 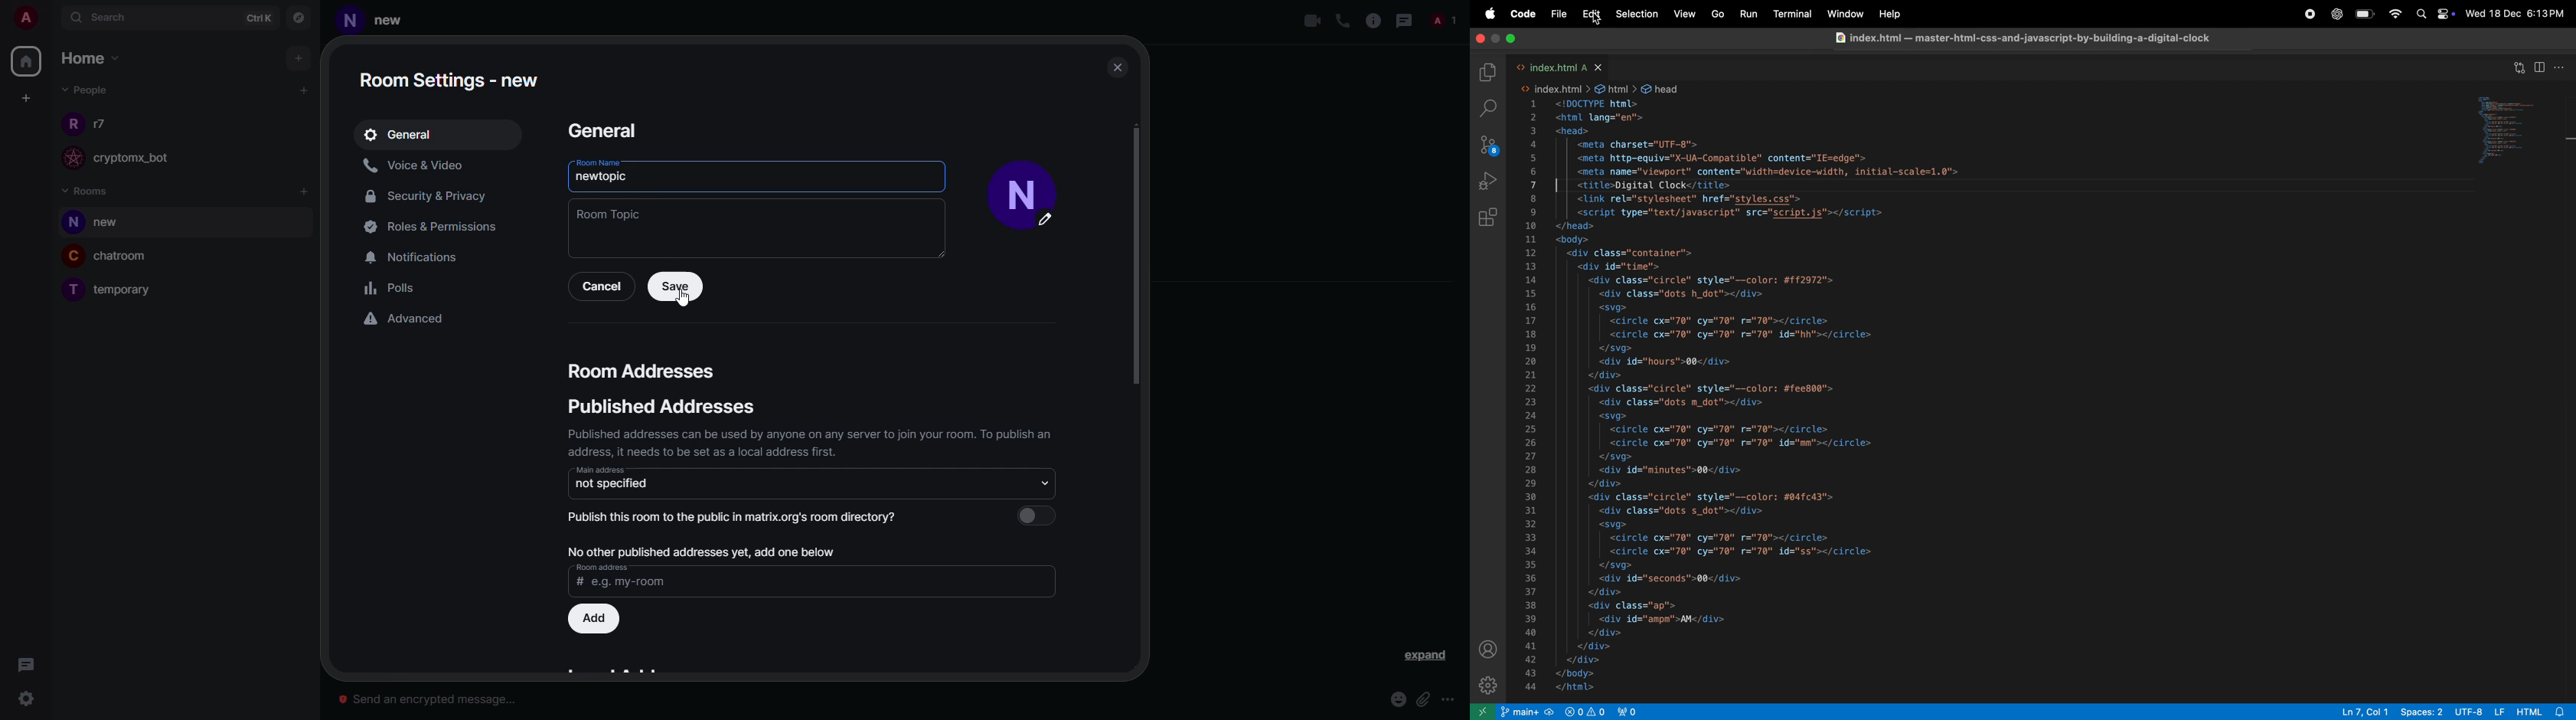 What do you see at coordinates (29, 59) in the screenshot?
I see `home` at bounding box center [29, 59].